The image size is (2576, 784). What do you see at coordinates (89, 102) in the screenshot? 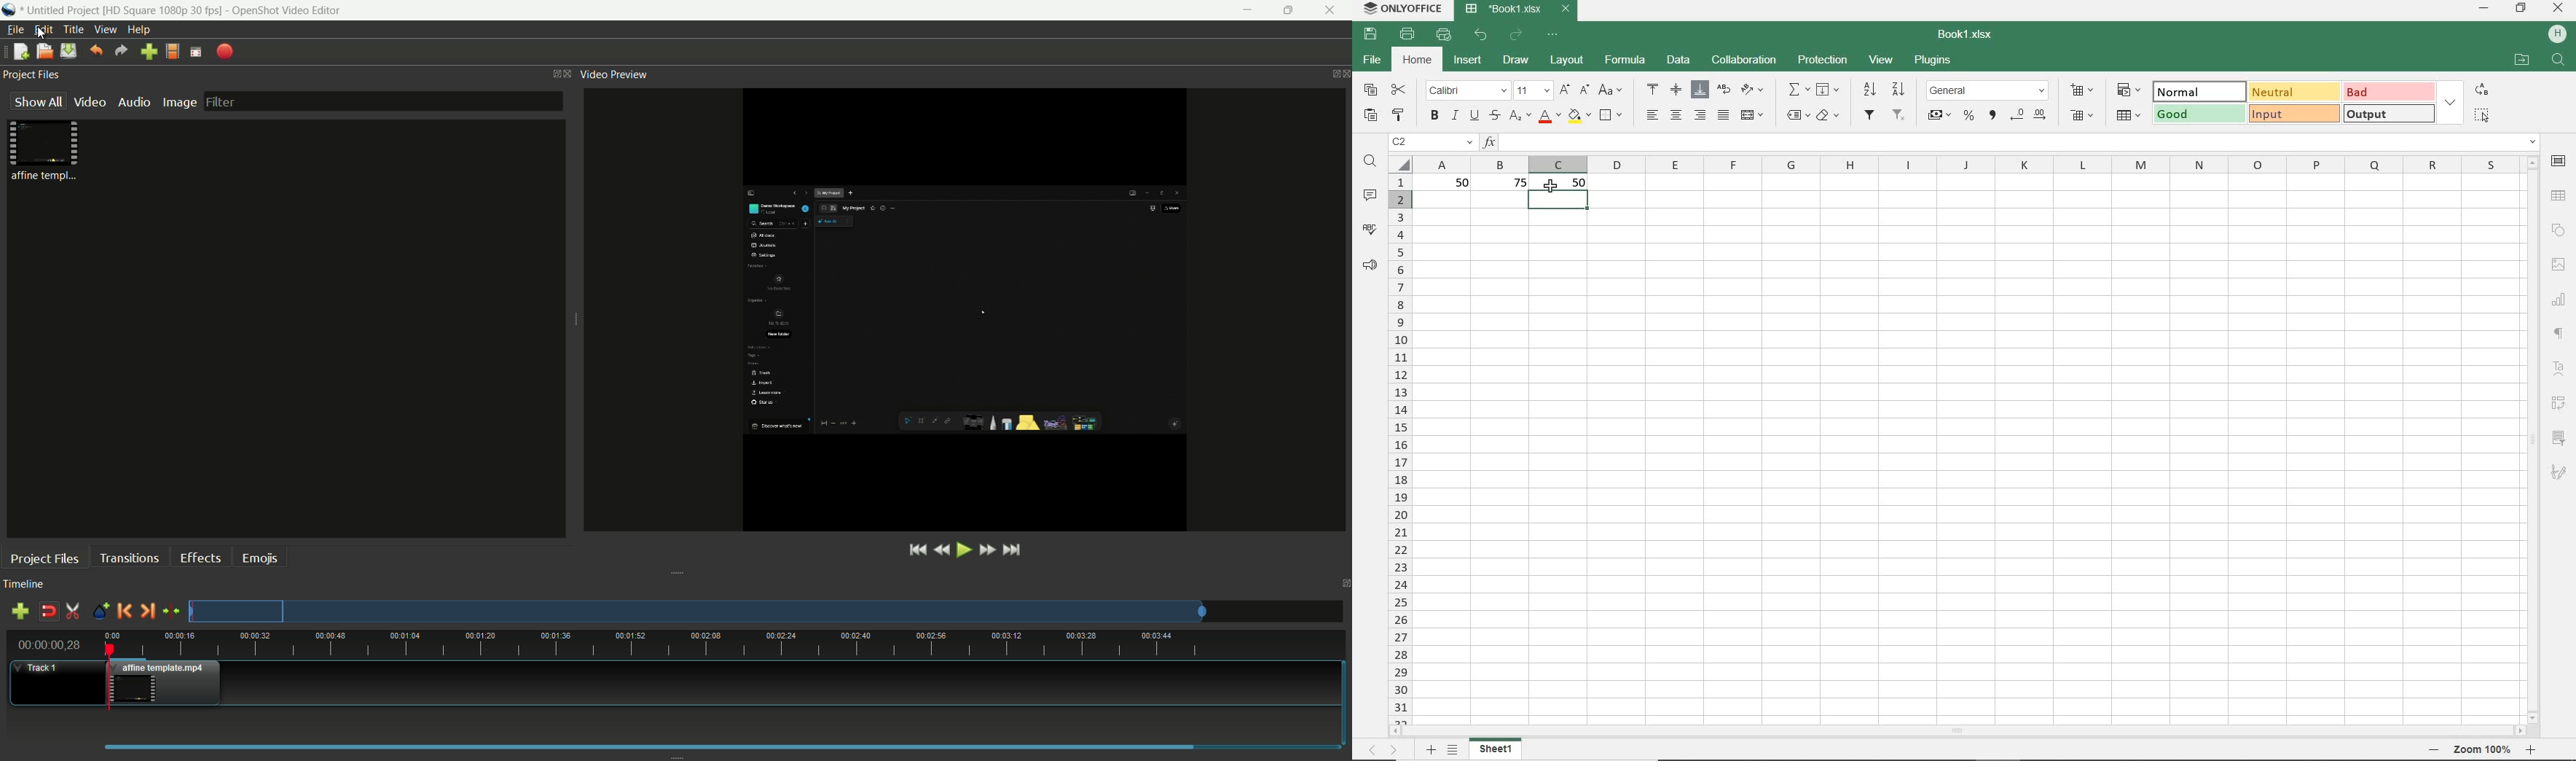
I see `video` at bounding box center [89, 102].